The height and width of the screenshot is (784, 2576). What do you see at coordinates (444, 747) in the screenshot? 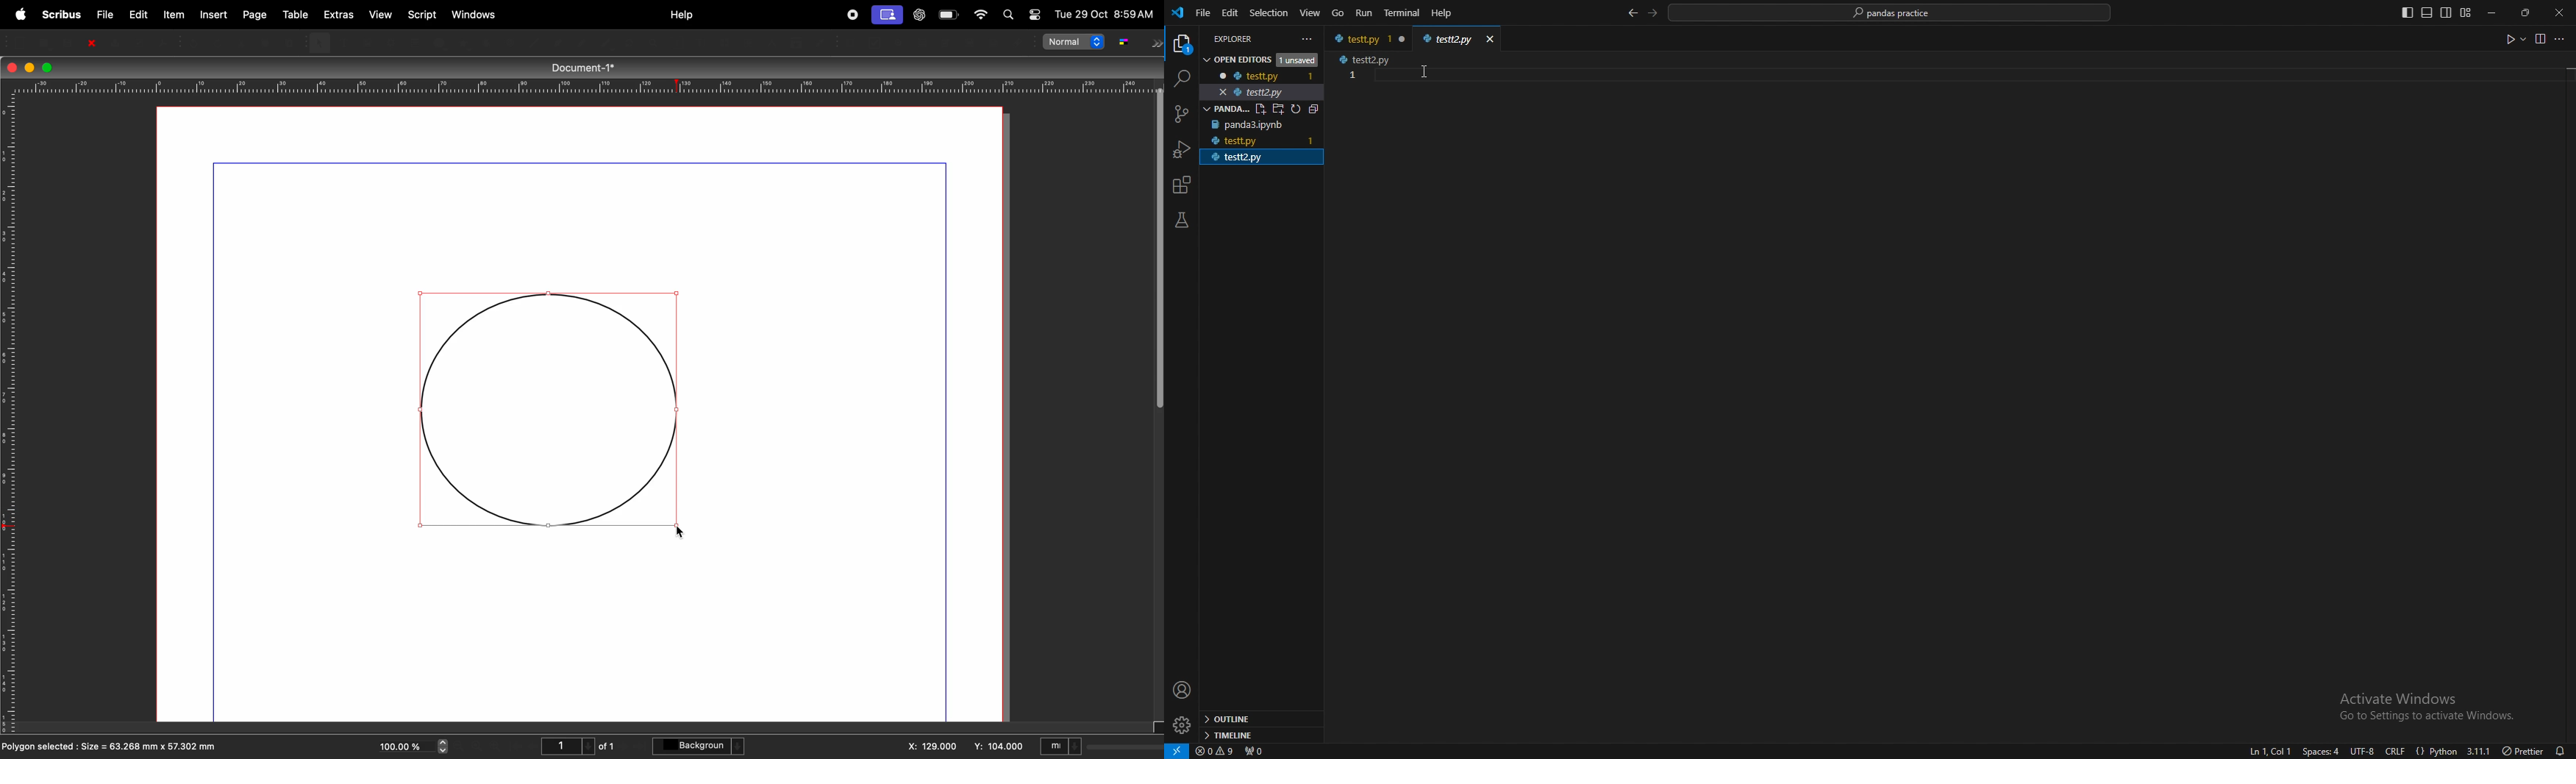
I see `zoom in and out` at bounding box center [444, 747].